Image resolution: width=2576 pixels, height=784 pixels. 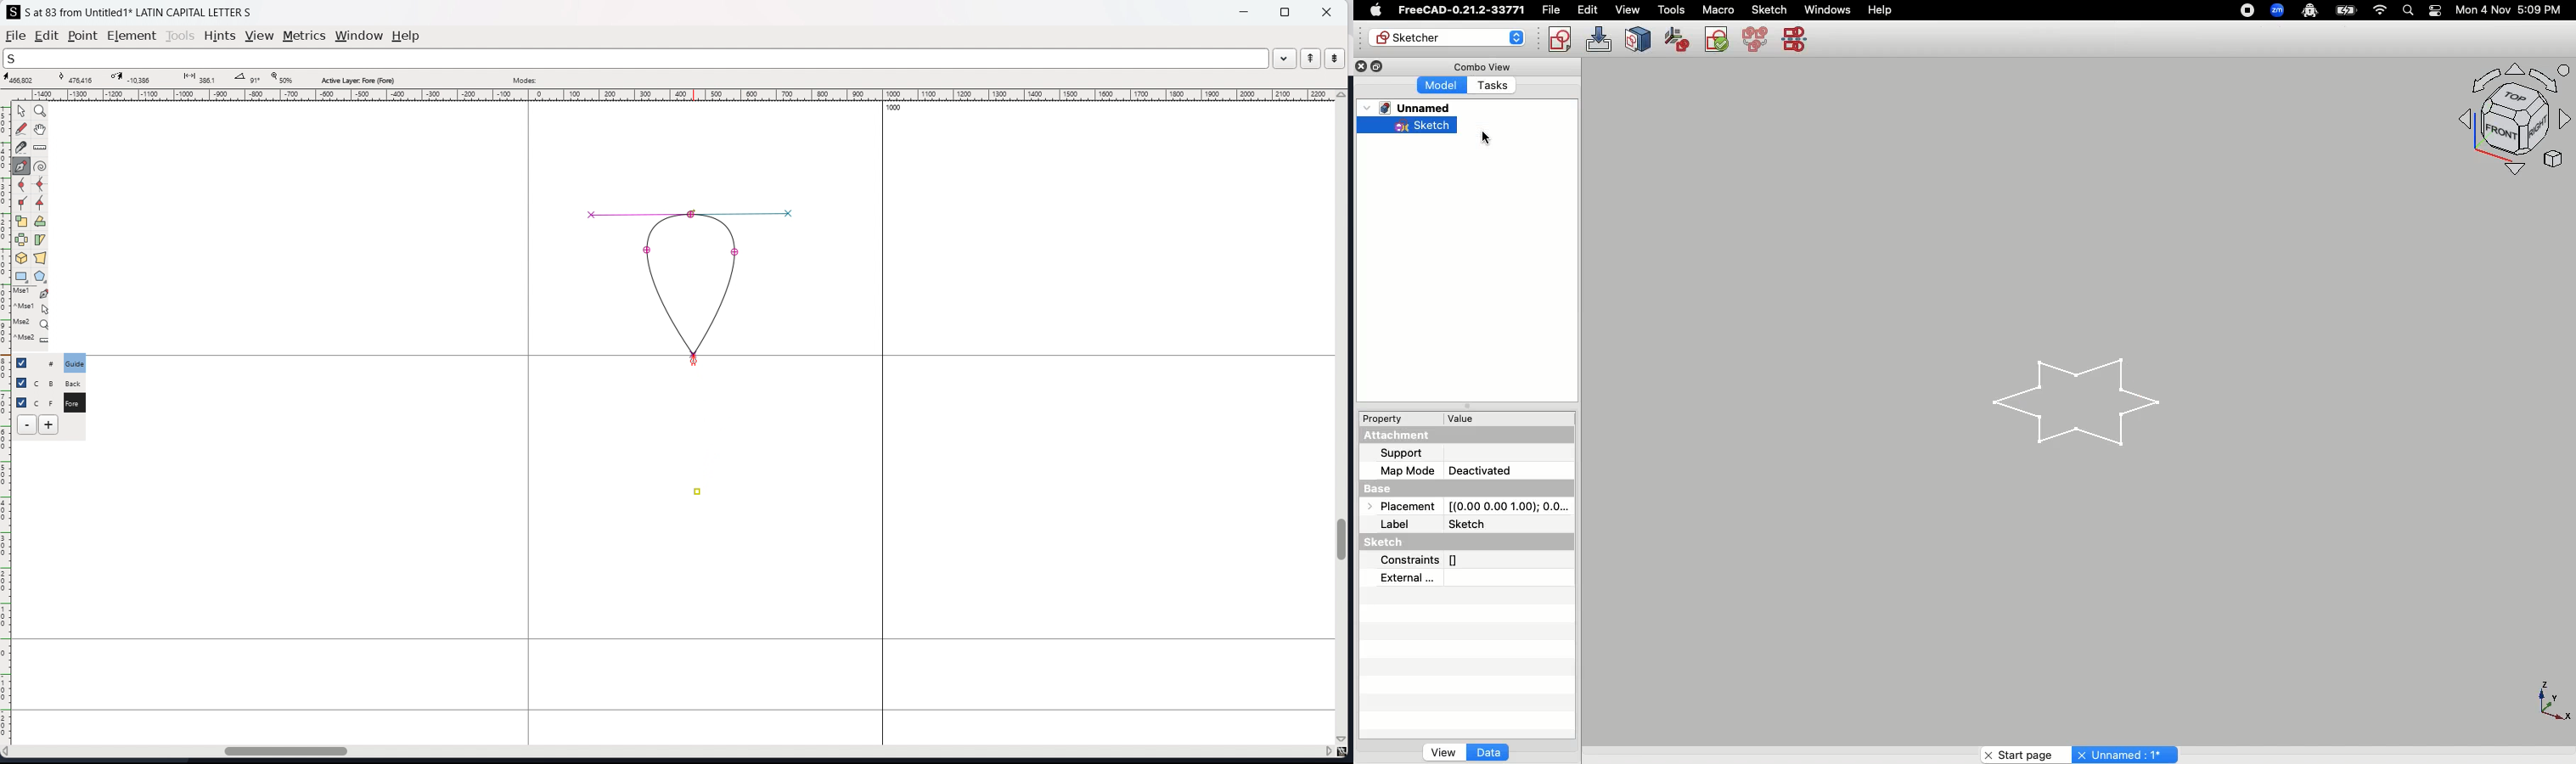 What do you see at coordinates (1628, 9) in the screenshot?
I see `view` at bounding box center [1628, 9].